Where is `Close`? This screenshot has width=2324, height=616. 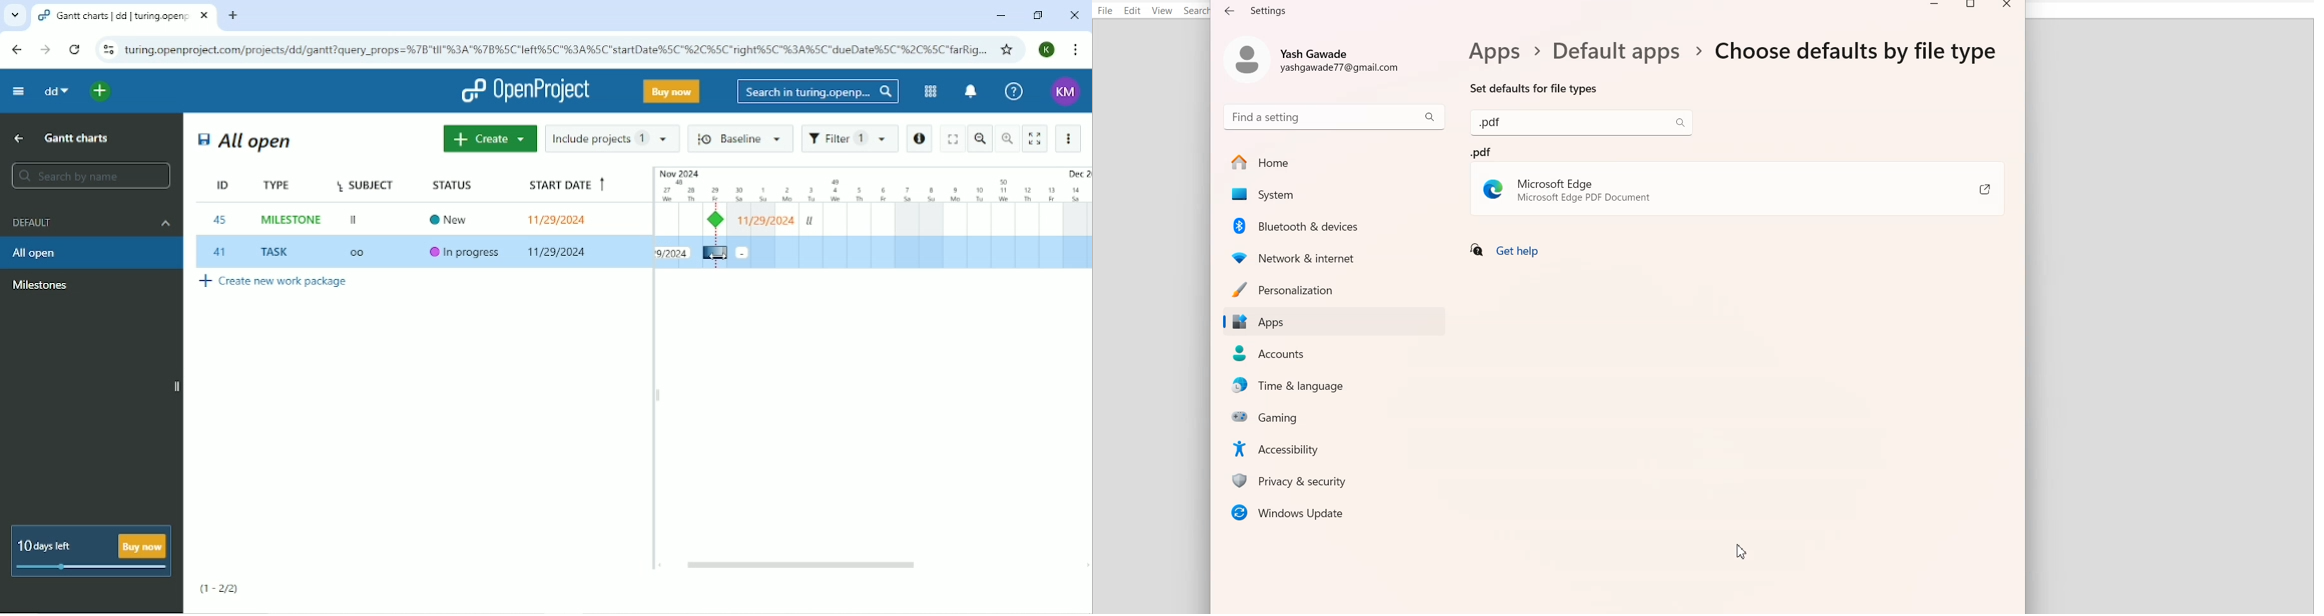 Close is located at coordinates (2007, 6).